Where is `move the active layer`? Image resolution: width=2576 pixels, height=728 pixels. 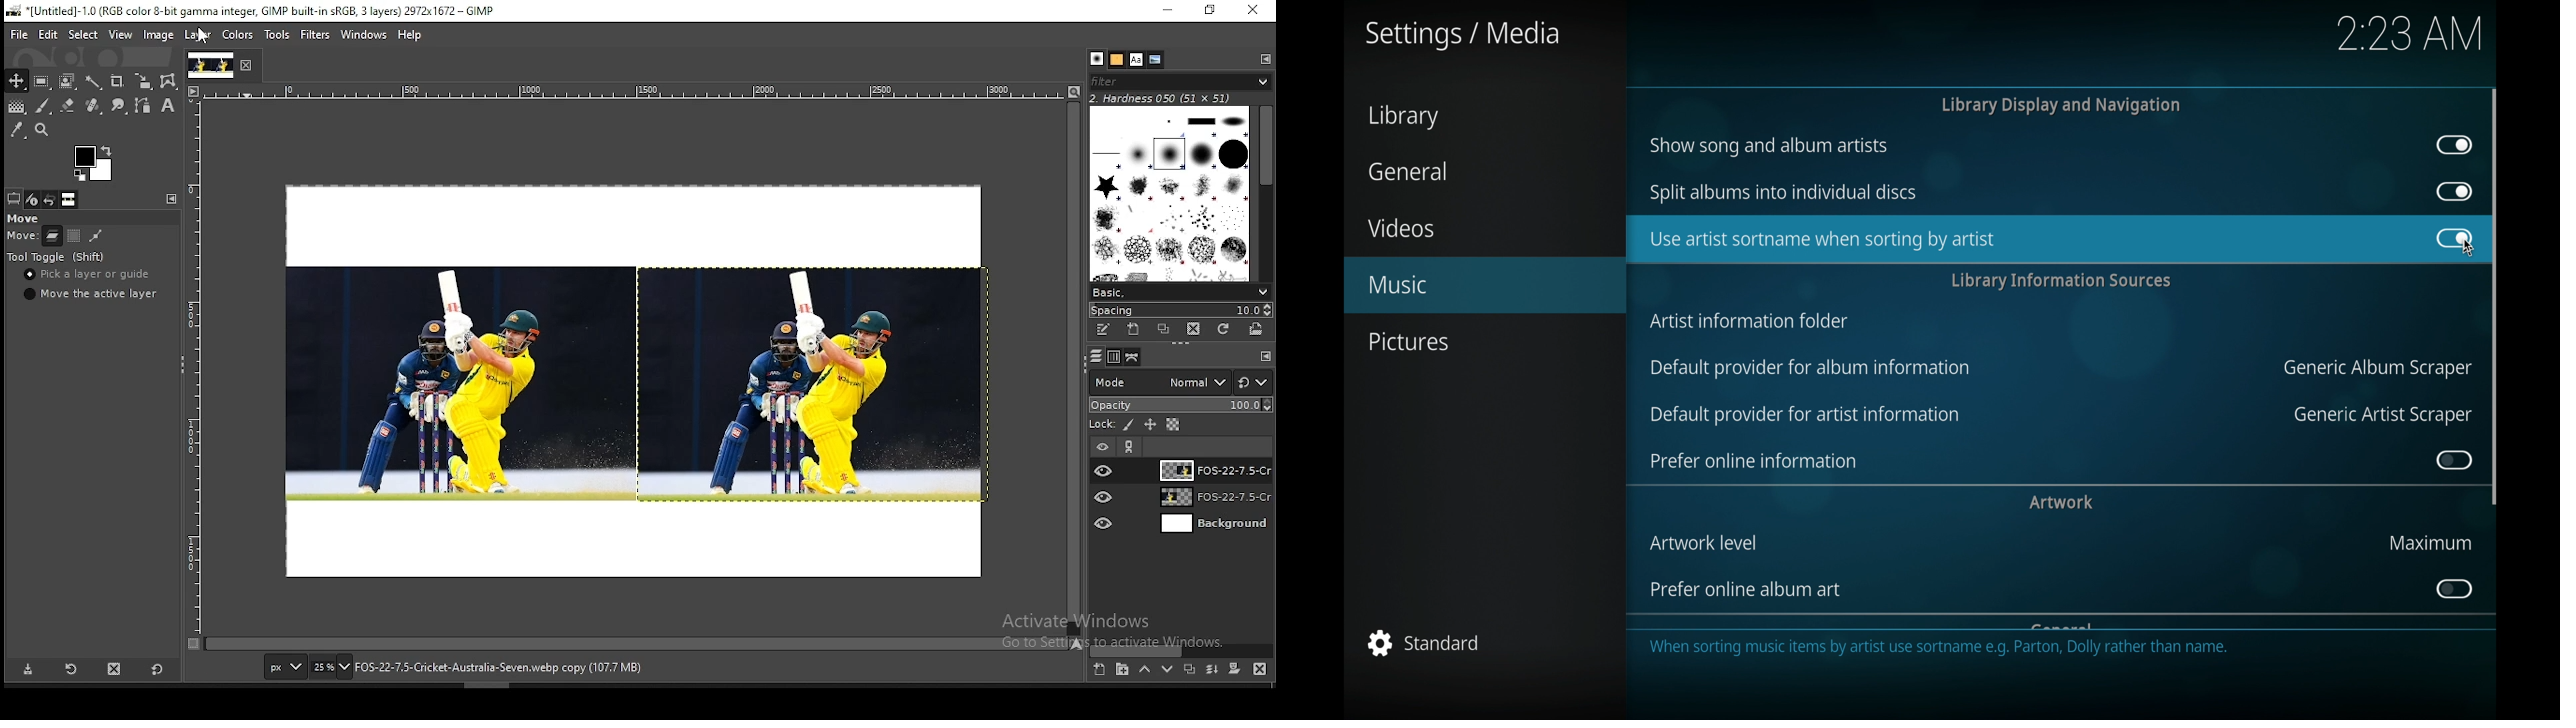
move the active layer is located at coordinates (88, 294).